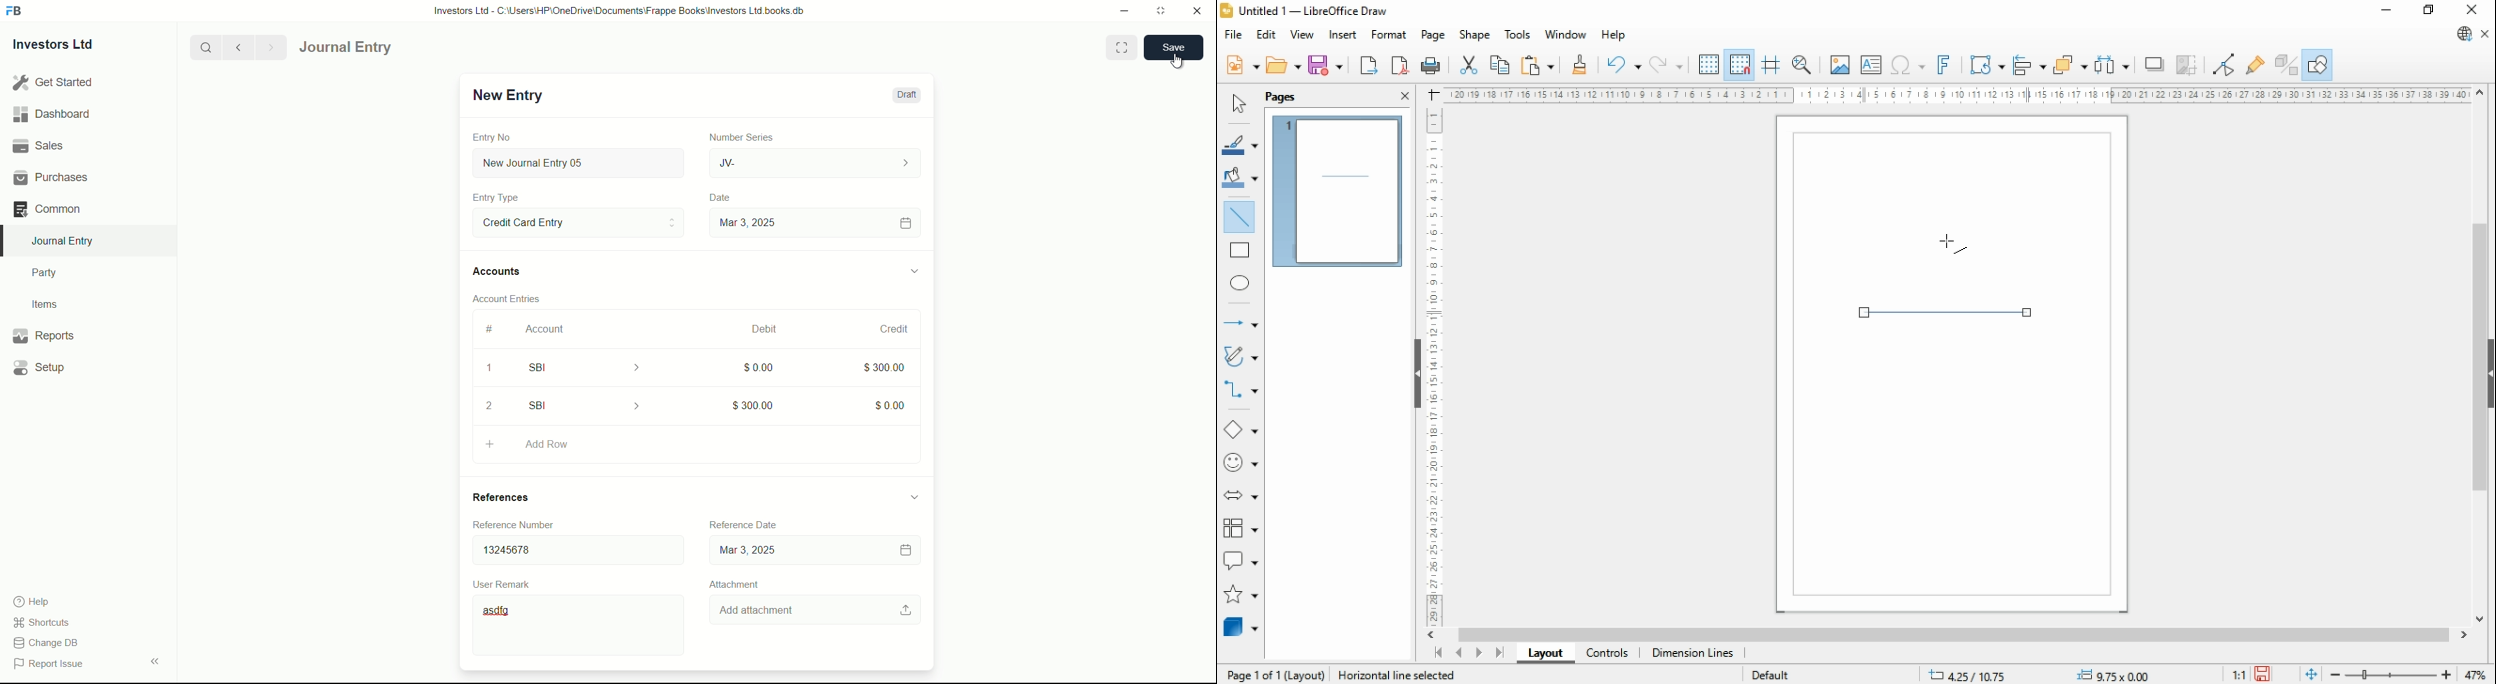 Image resolution: width=2520 pixels, height=700 pixels. What do you see at coordinates (496, 198) in the screenshot?
I see `Entry Type` at bounding box center [496, 198].